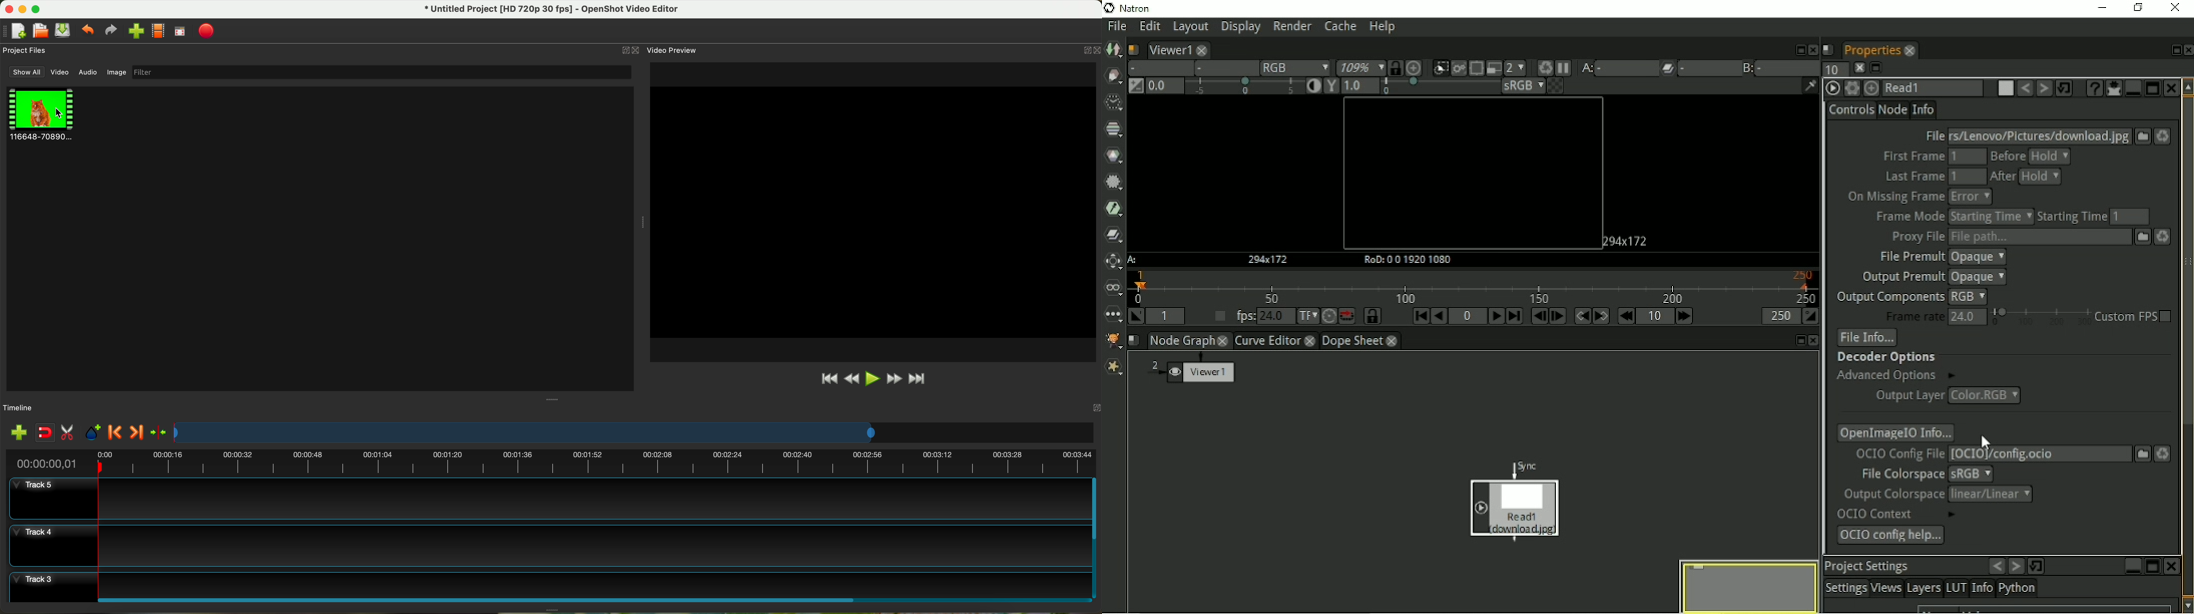  I want to click on Timeline, so click(1472, 289).